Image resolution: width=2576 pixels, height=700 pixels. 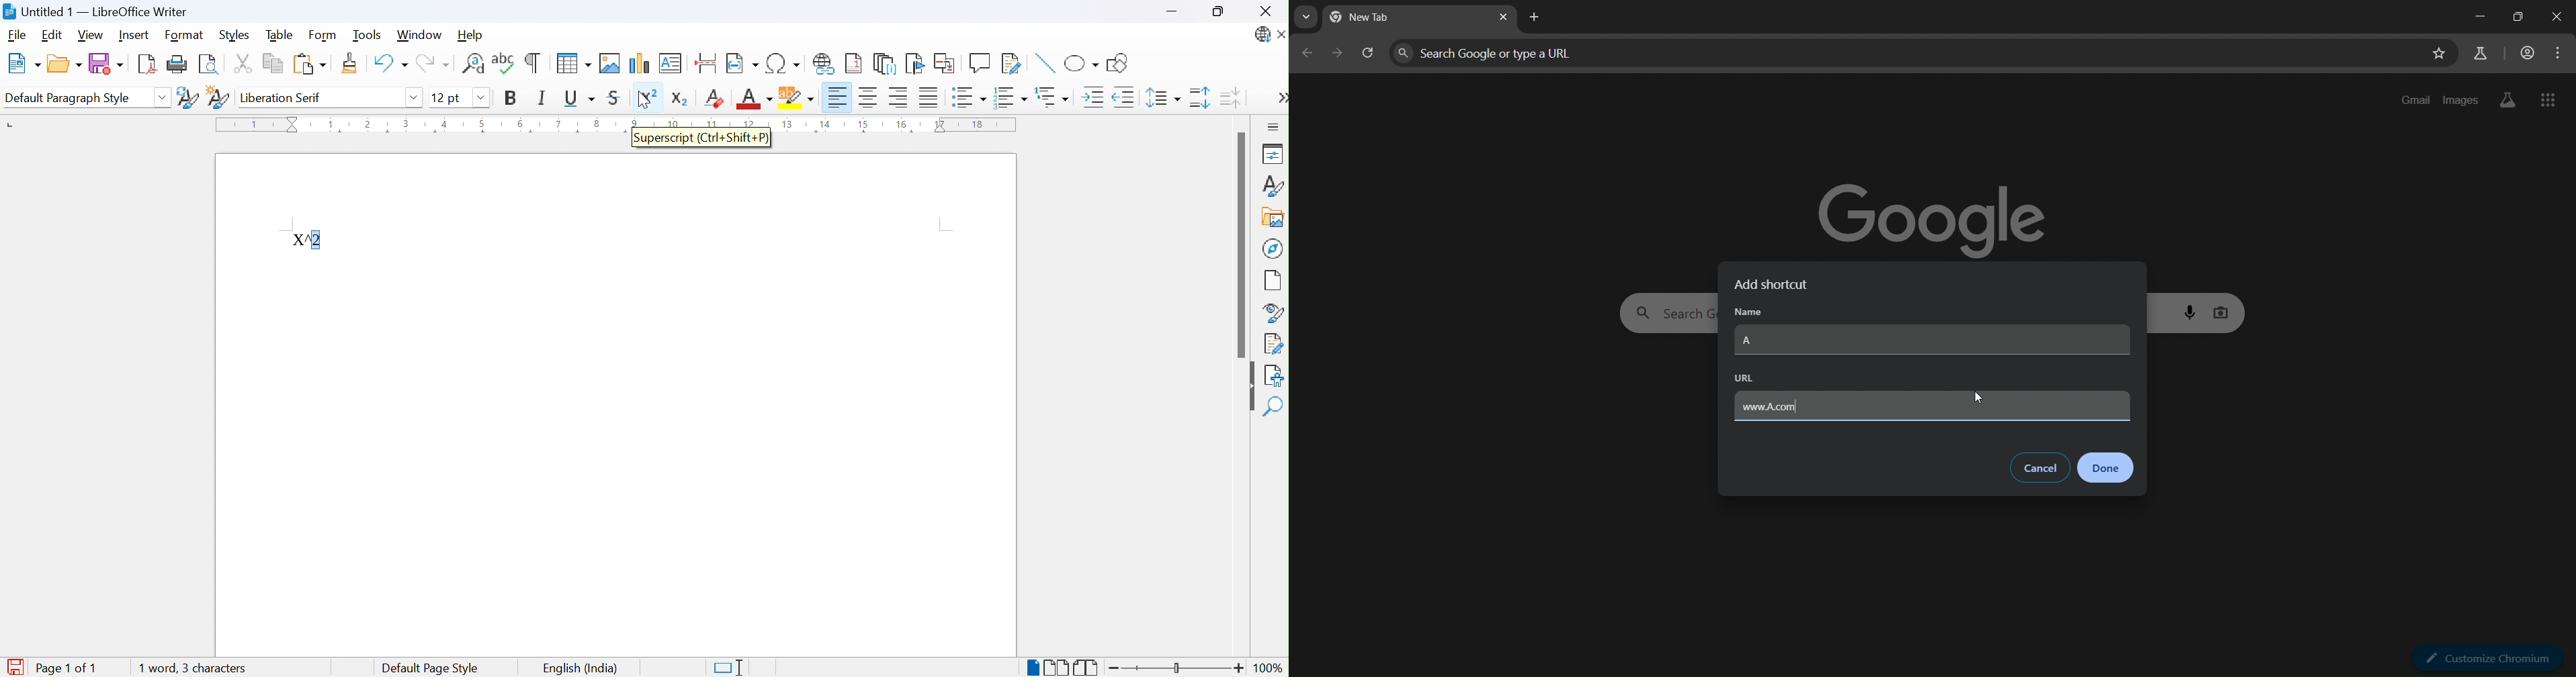 What do you see at coordinates (1272, 312) in the screenshot?
I see `Style inspector` at bounding box center [1272, 312].